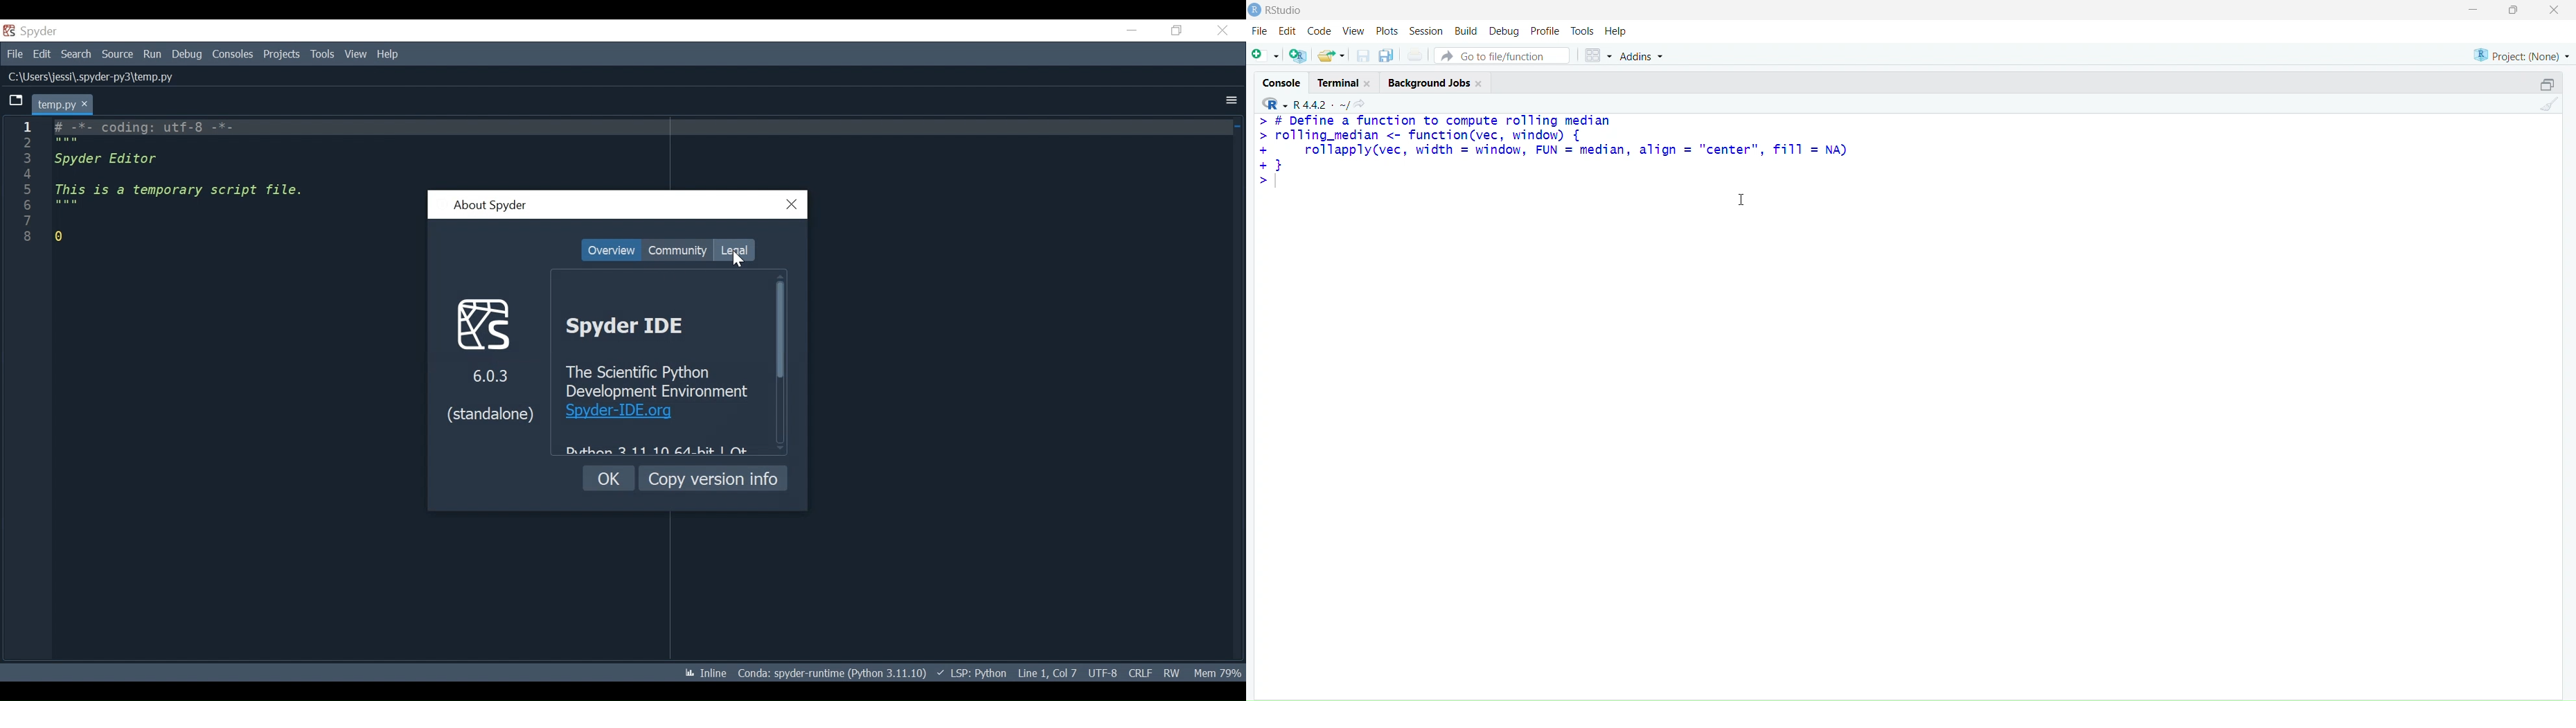  Describe the element at coordinates (1321, 105) in the screenshot. I see `R 4.4.2 ~/` at that location.